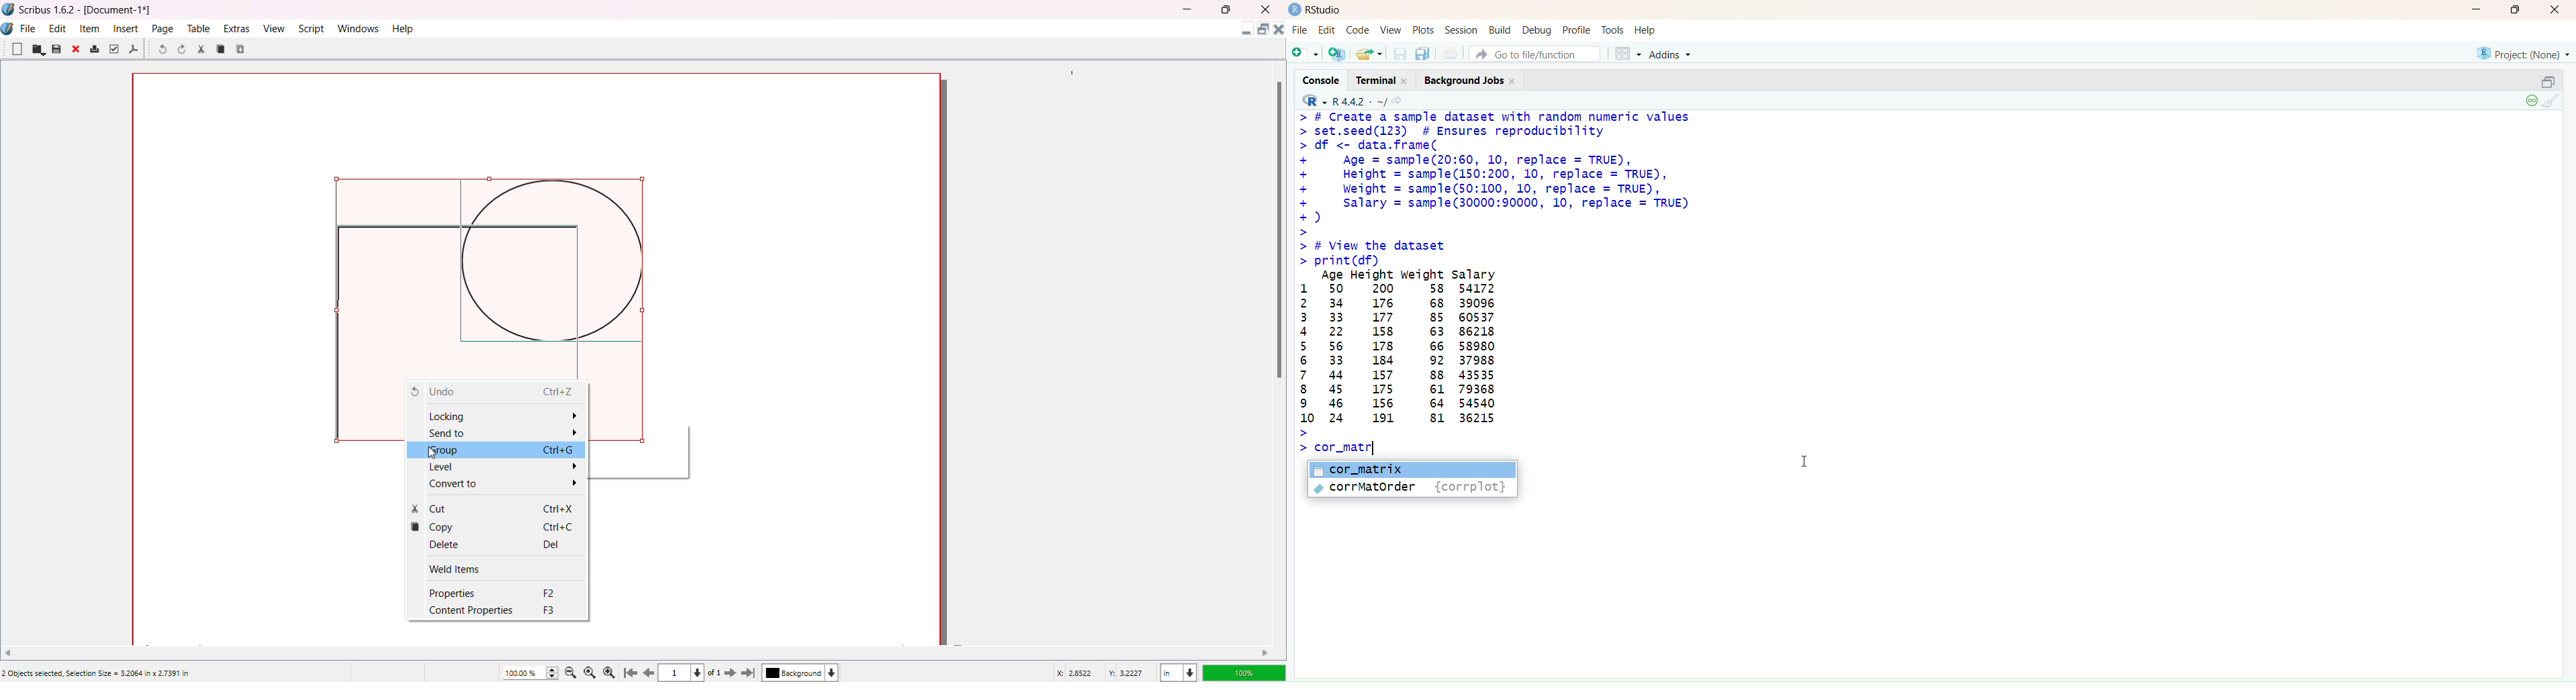  Describe the element at coordinates (1472, 81) in the screenshot. I see `Background jobs` at that location.